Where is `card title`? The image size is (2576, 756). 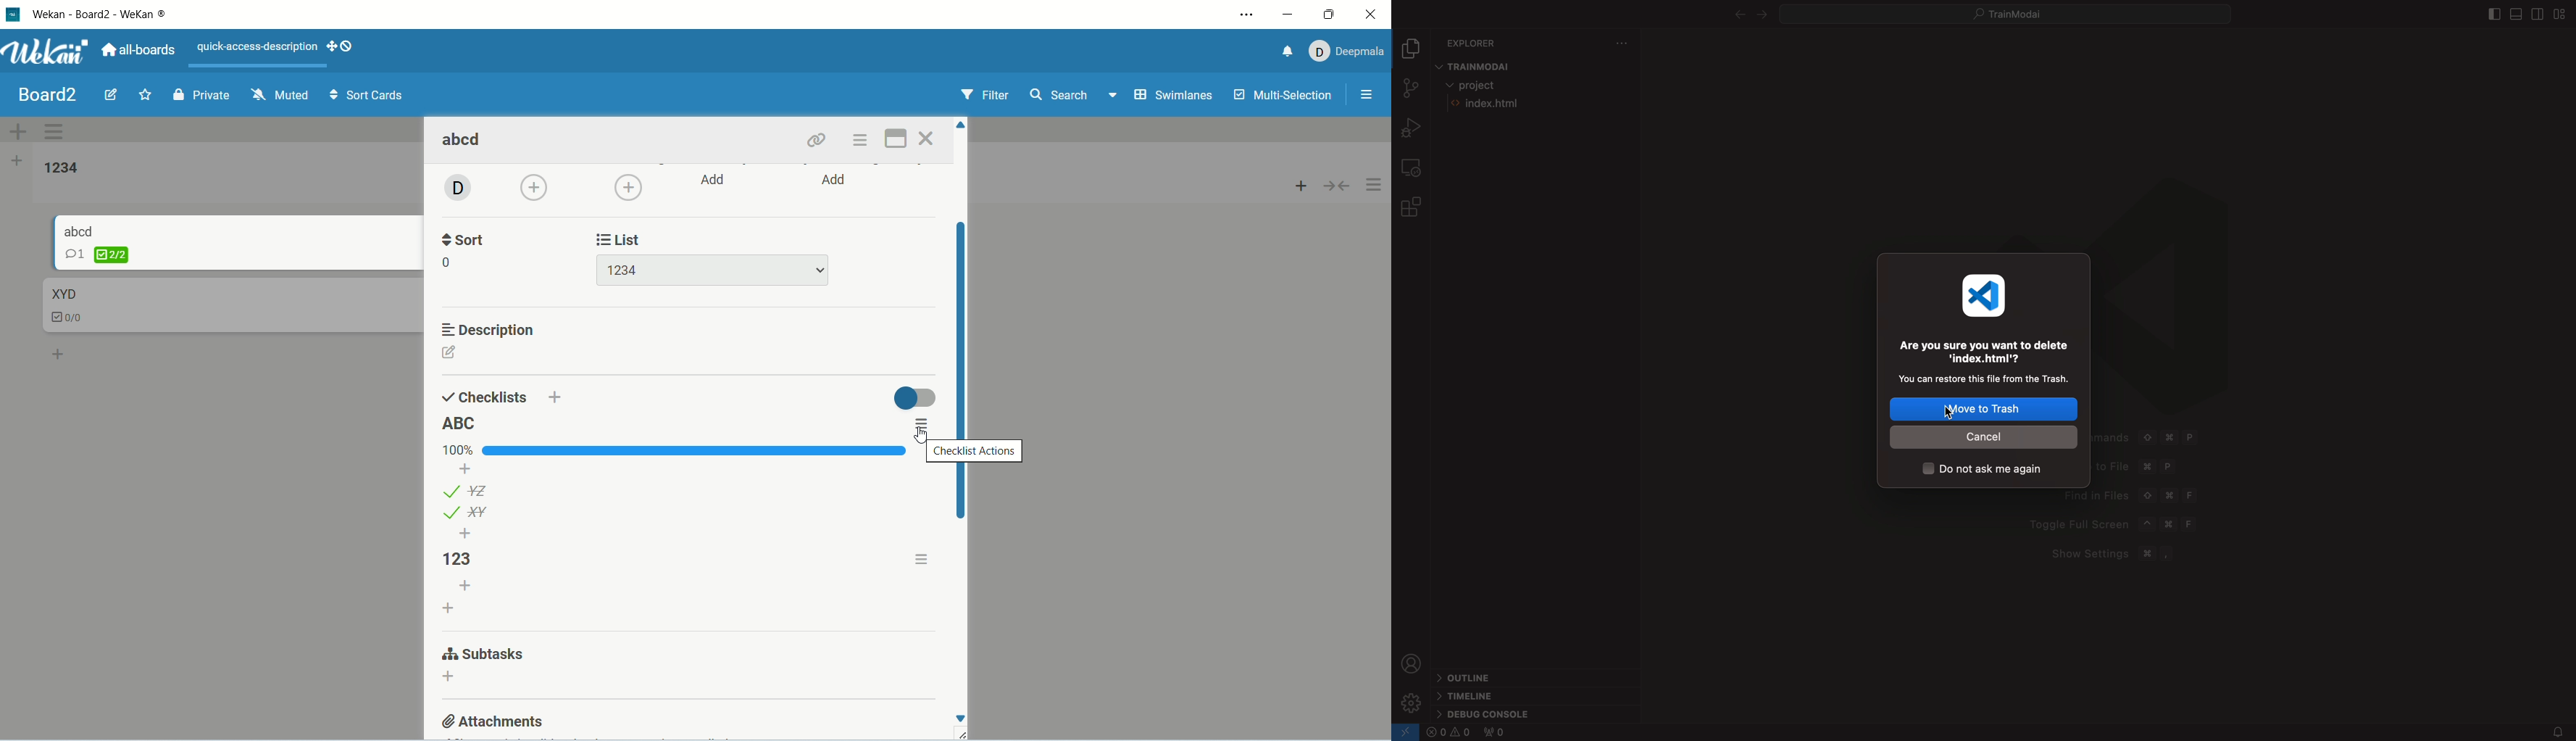
card title is located at coordinates (63, 293).